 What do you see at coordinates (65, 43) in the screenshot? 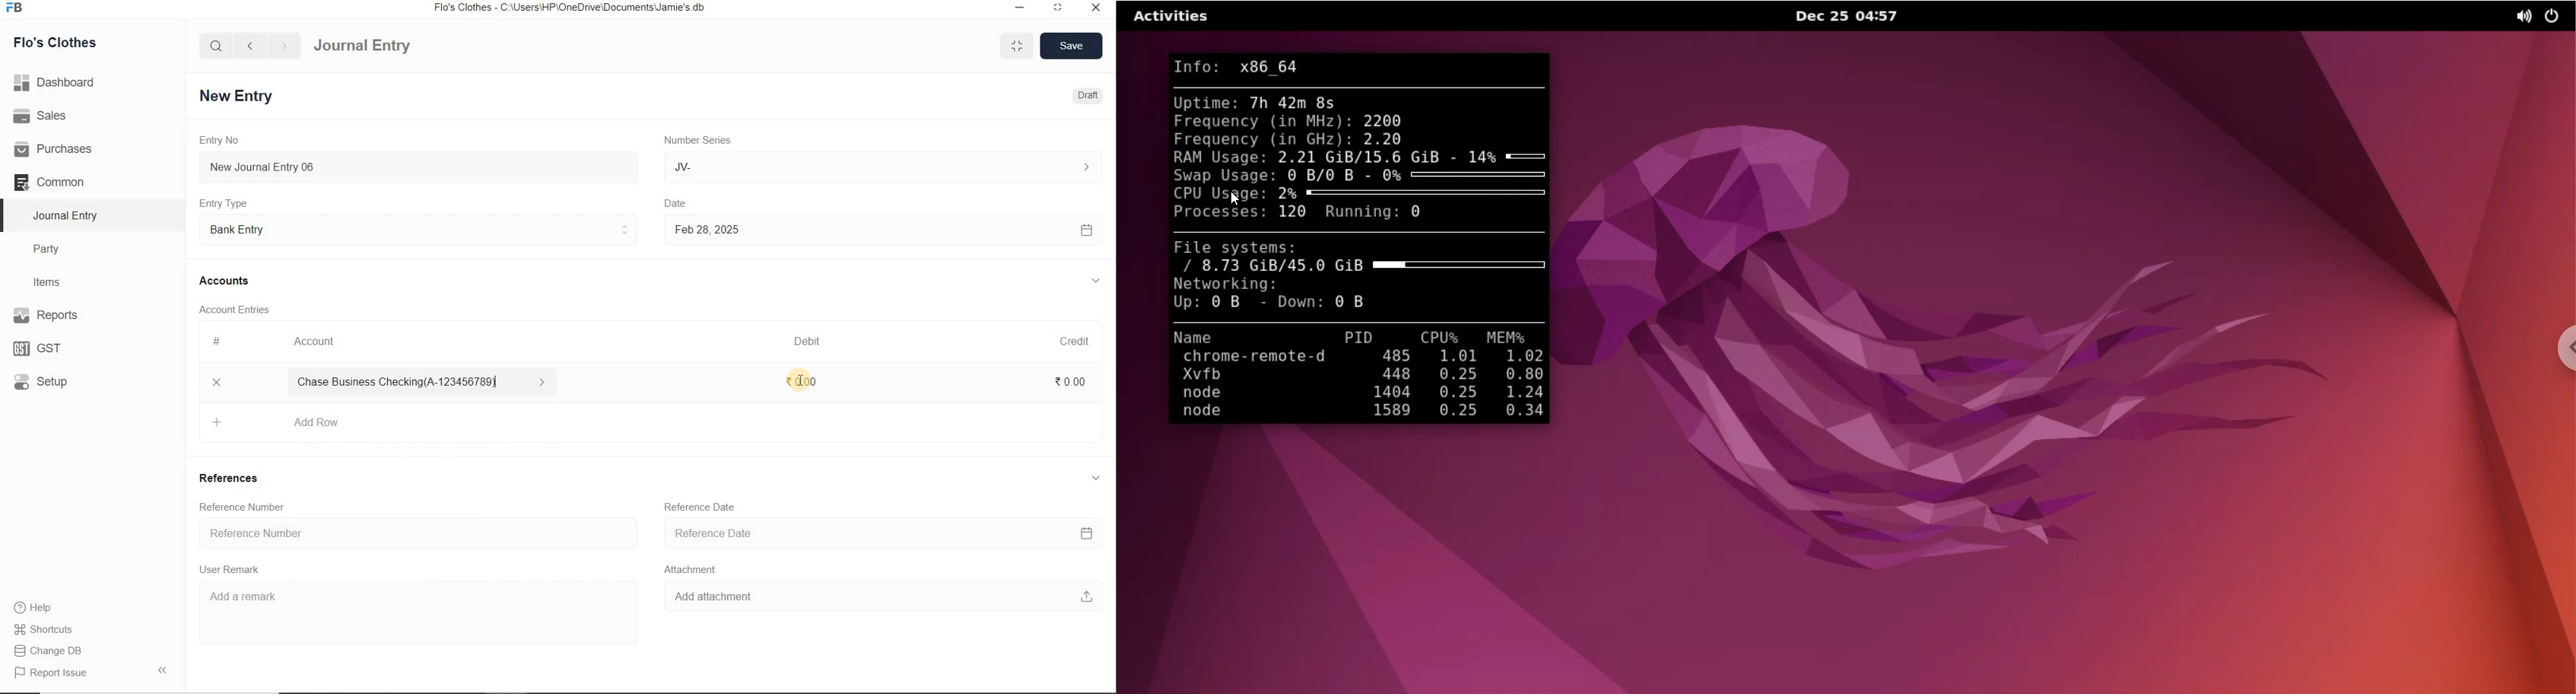
I see `Flo's Clothes` at bounding box center [65, 43].